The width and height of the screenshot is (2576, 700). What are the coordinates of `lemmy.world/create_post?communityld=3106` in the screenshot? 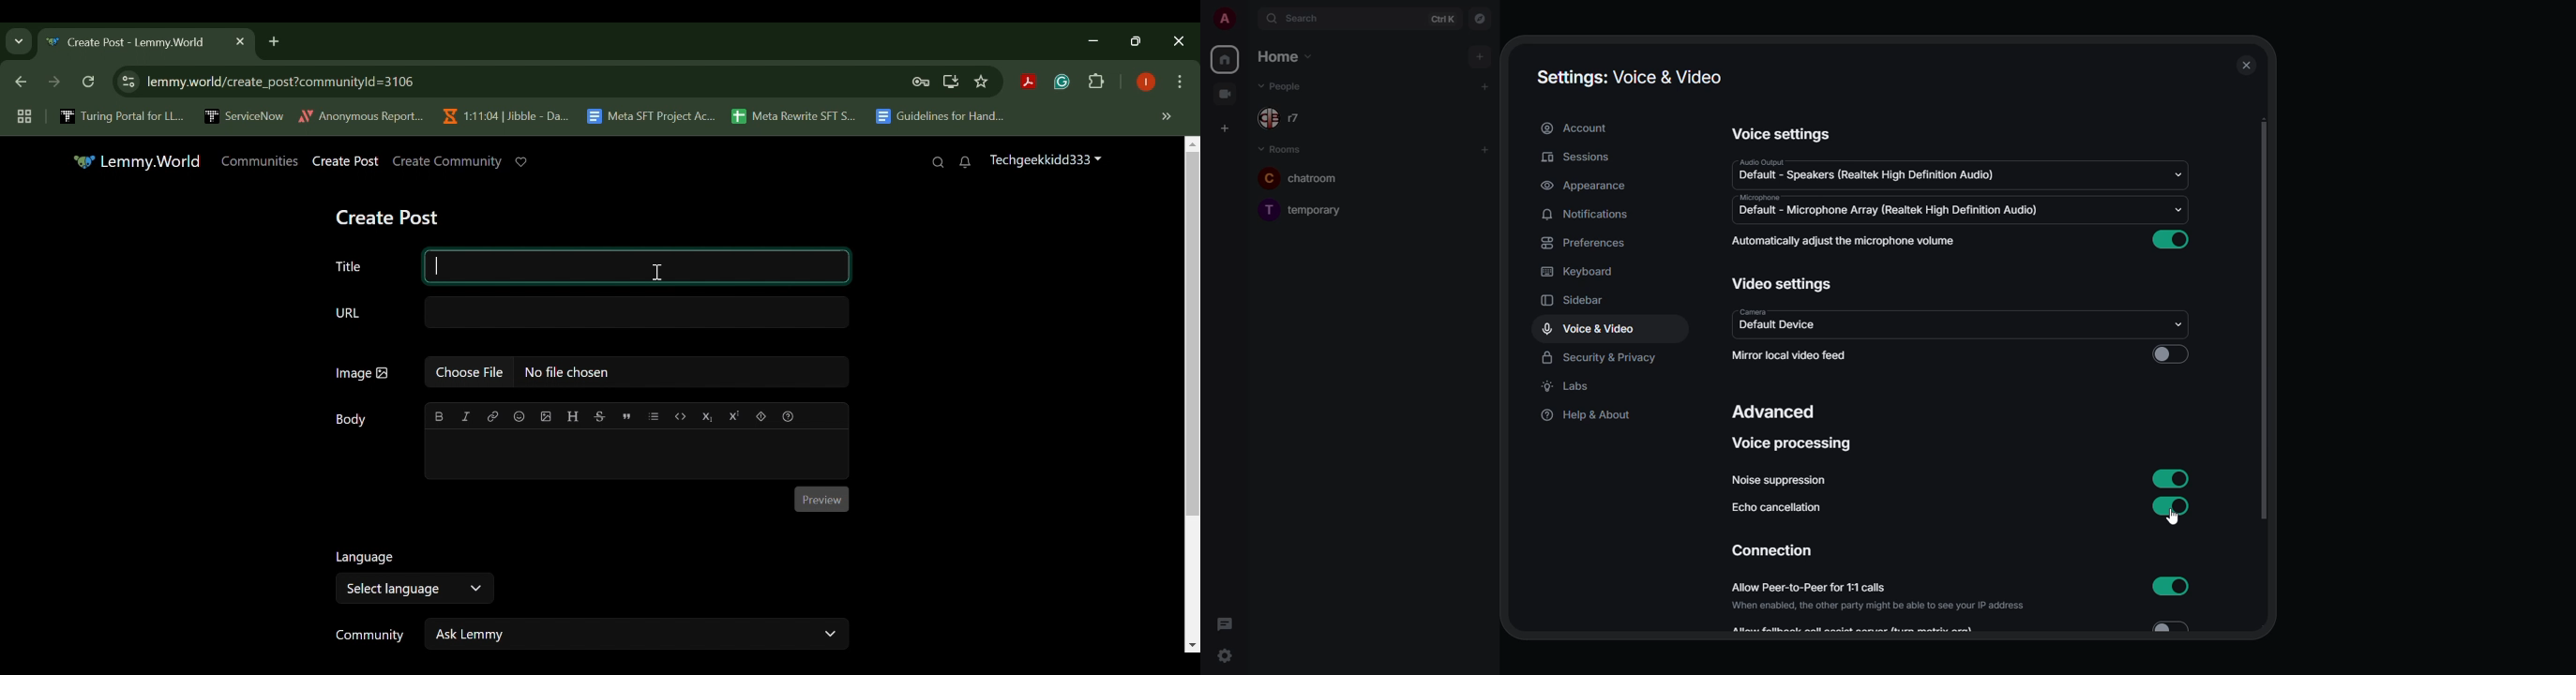 It's located at (277, 80).